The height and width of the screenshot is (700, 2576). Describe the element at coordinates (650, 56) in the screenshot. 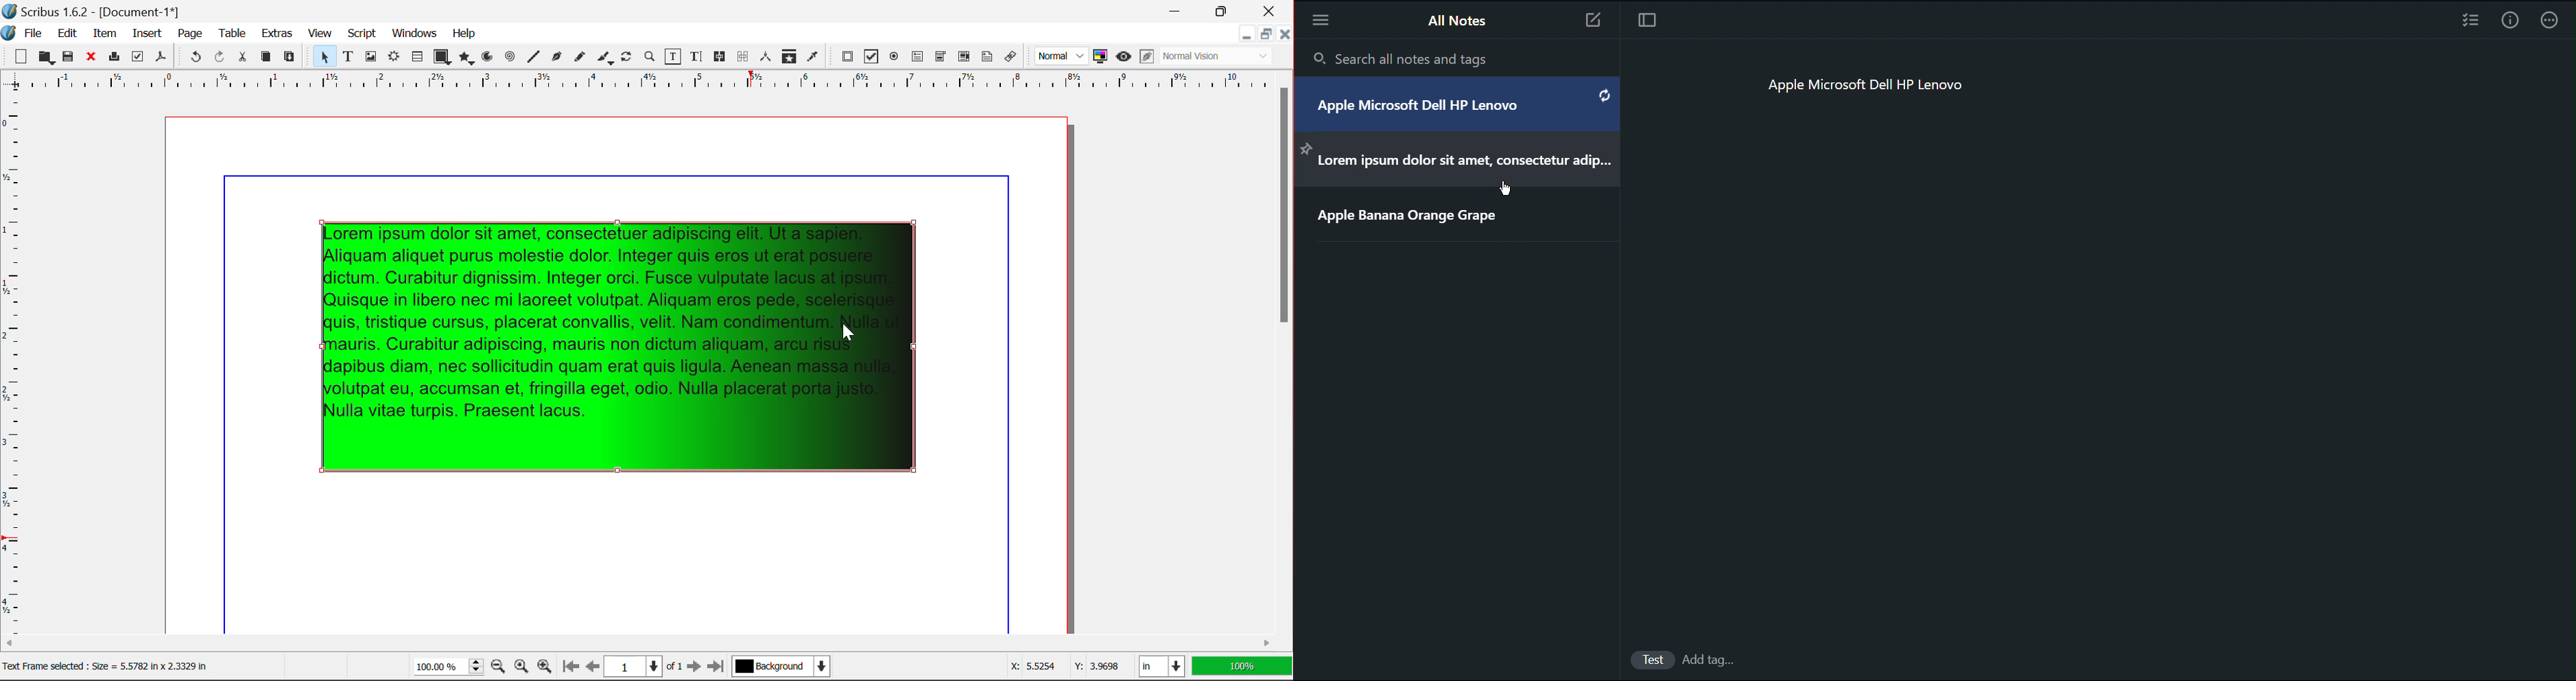

I see `Zoom` at that location.